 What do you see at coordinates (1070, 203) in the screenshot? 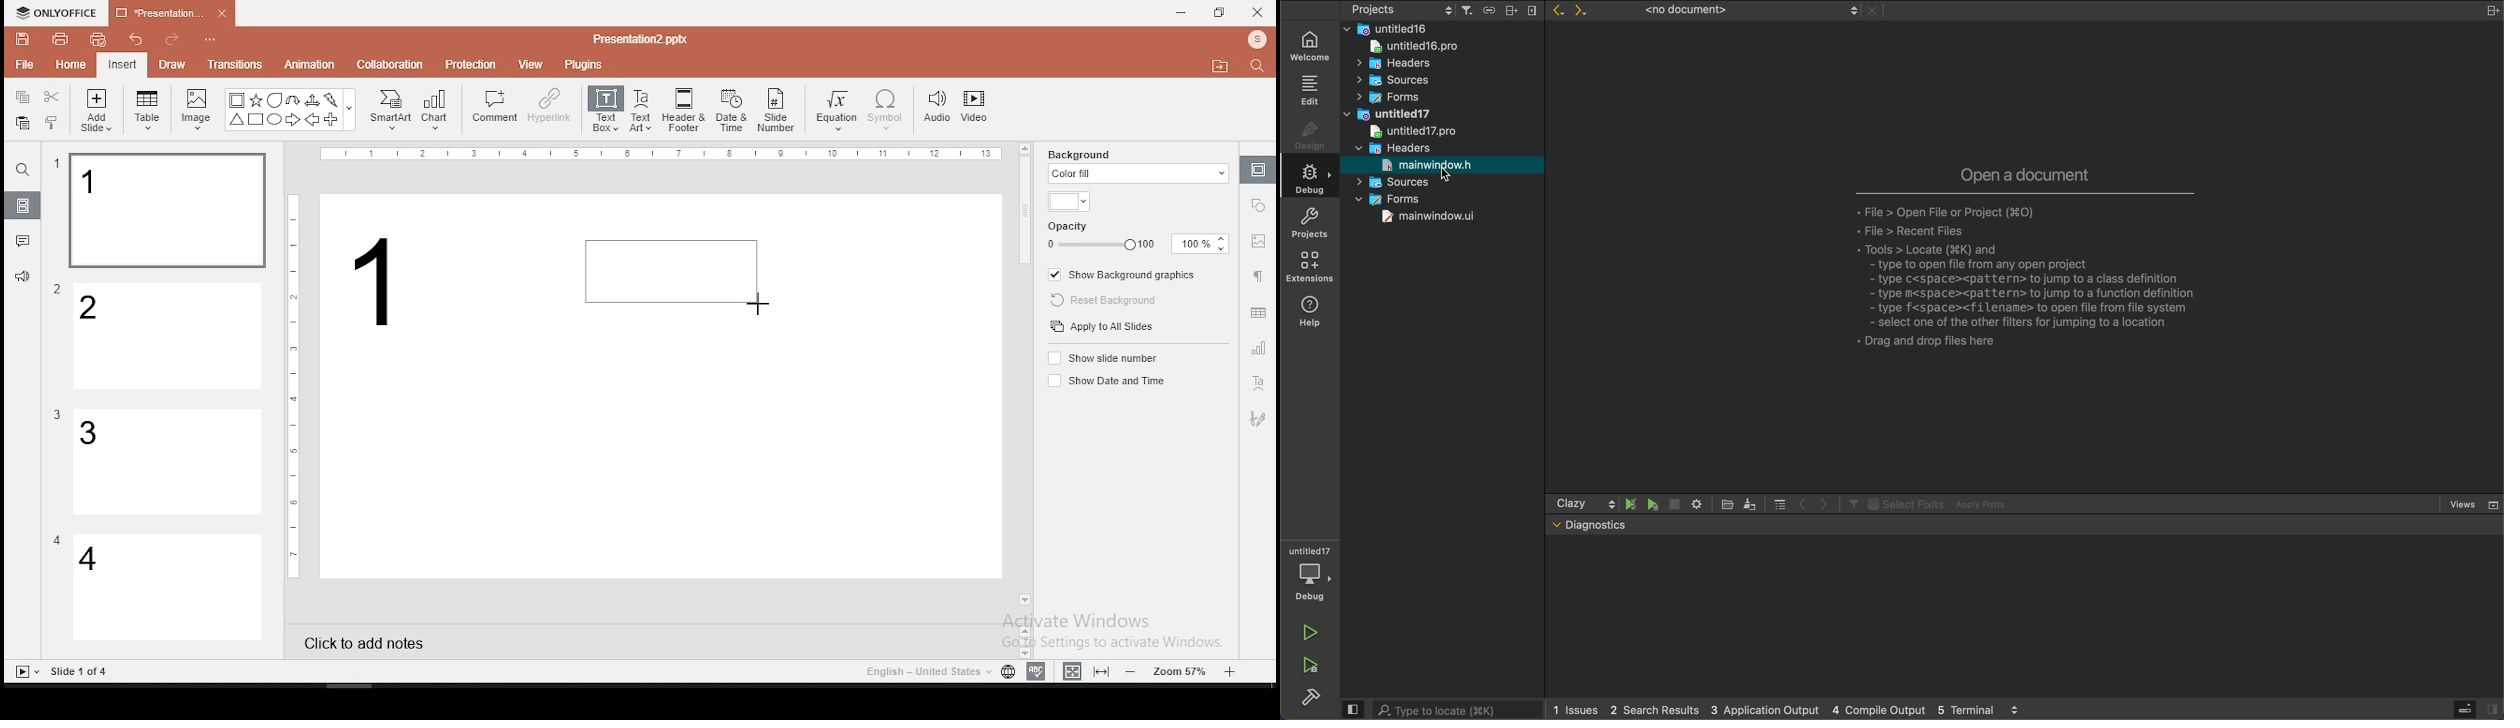
I see `background fill color` at bounding box center [1070, 203].